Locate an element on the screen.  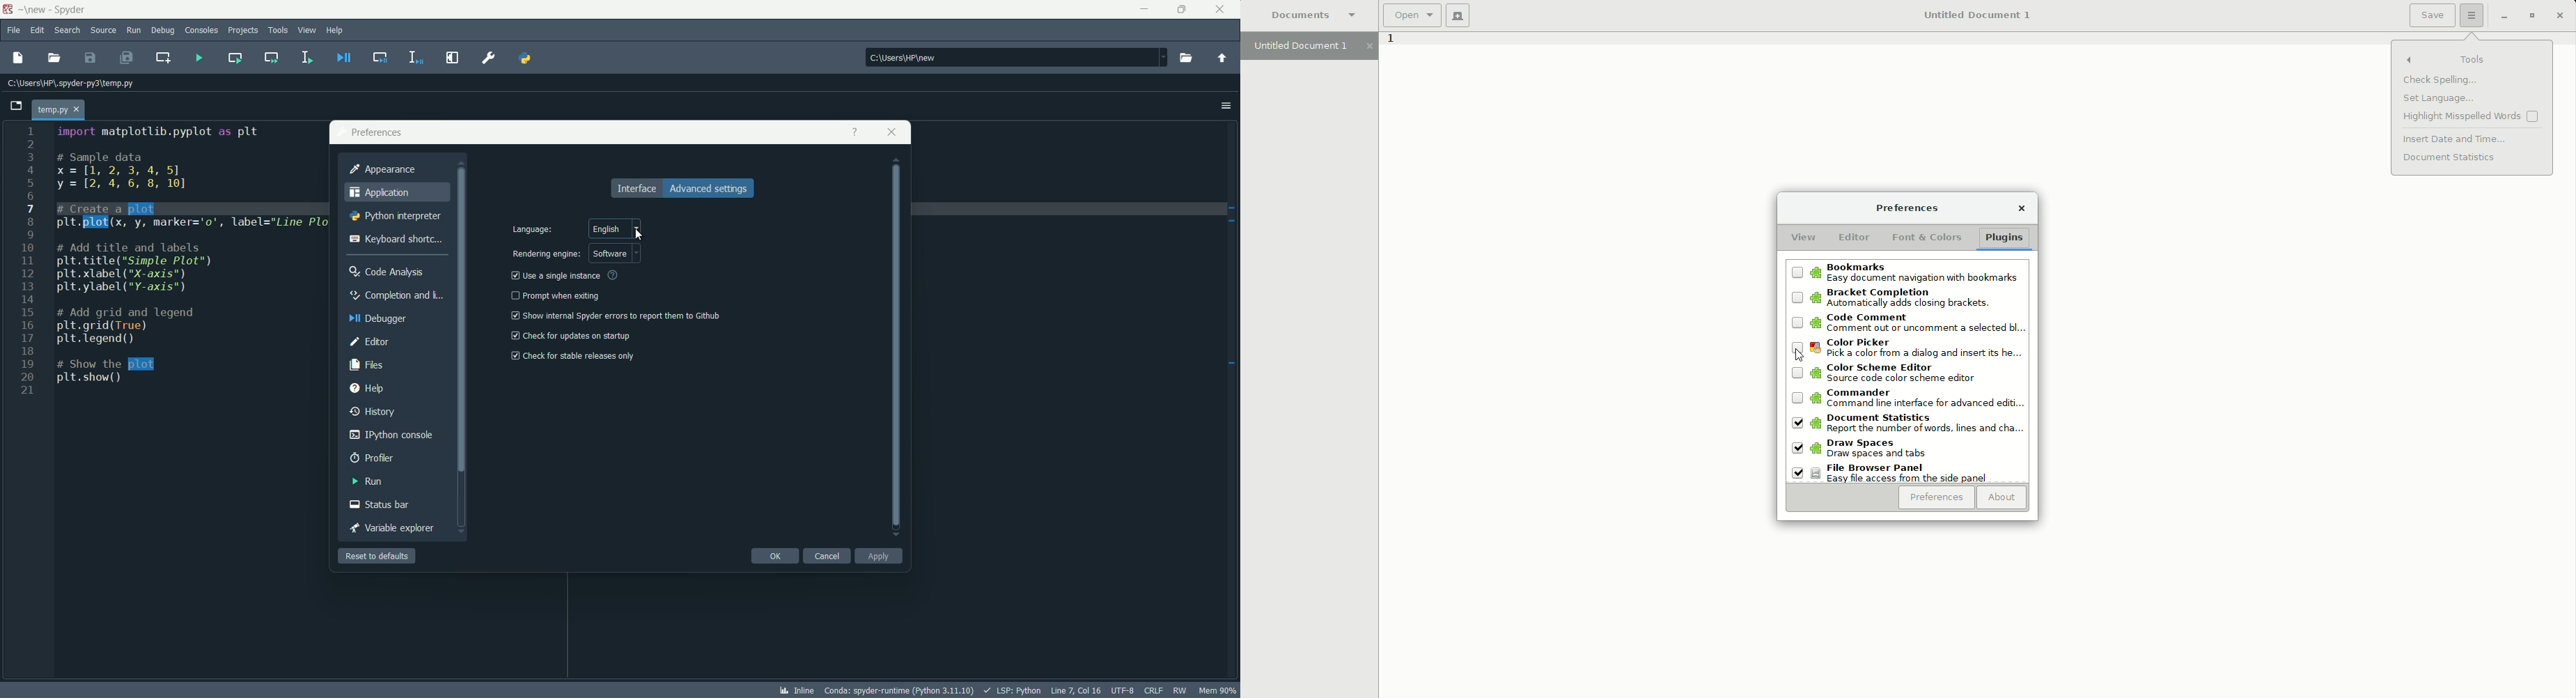
edit is located at coordinates (37, 30).